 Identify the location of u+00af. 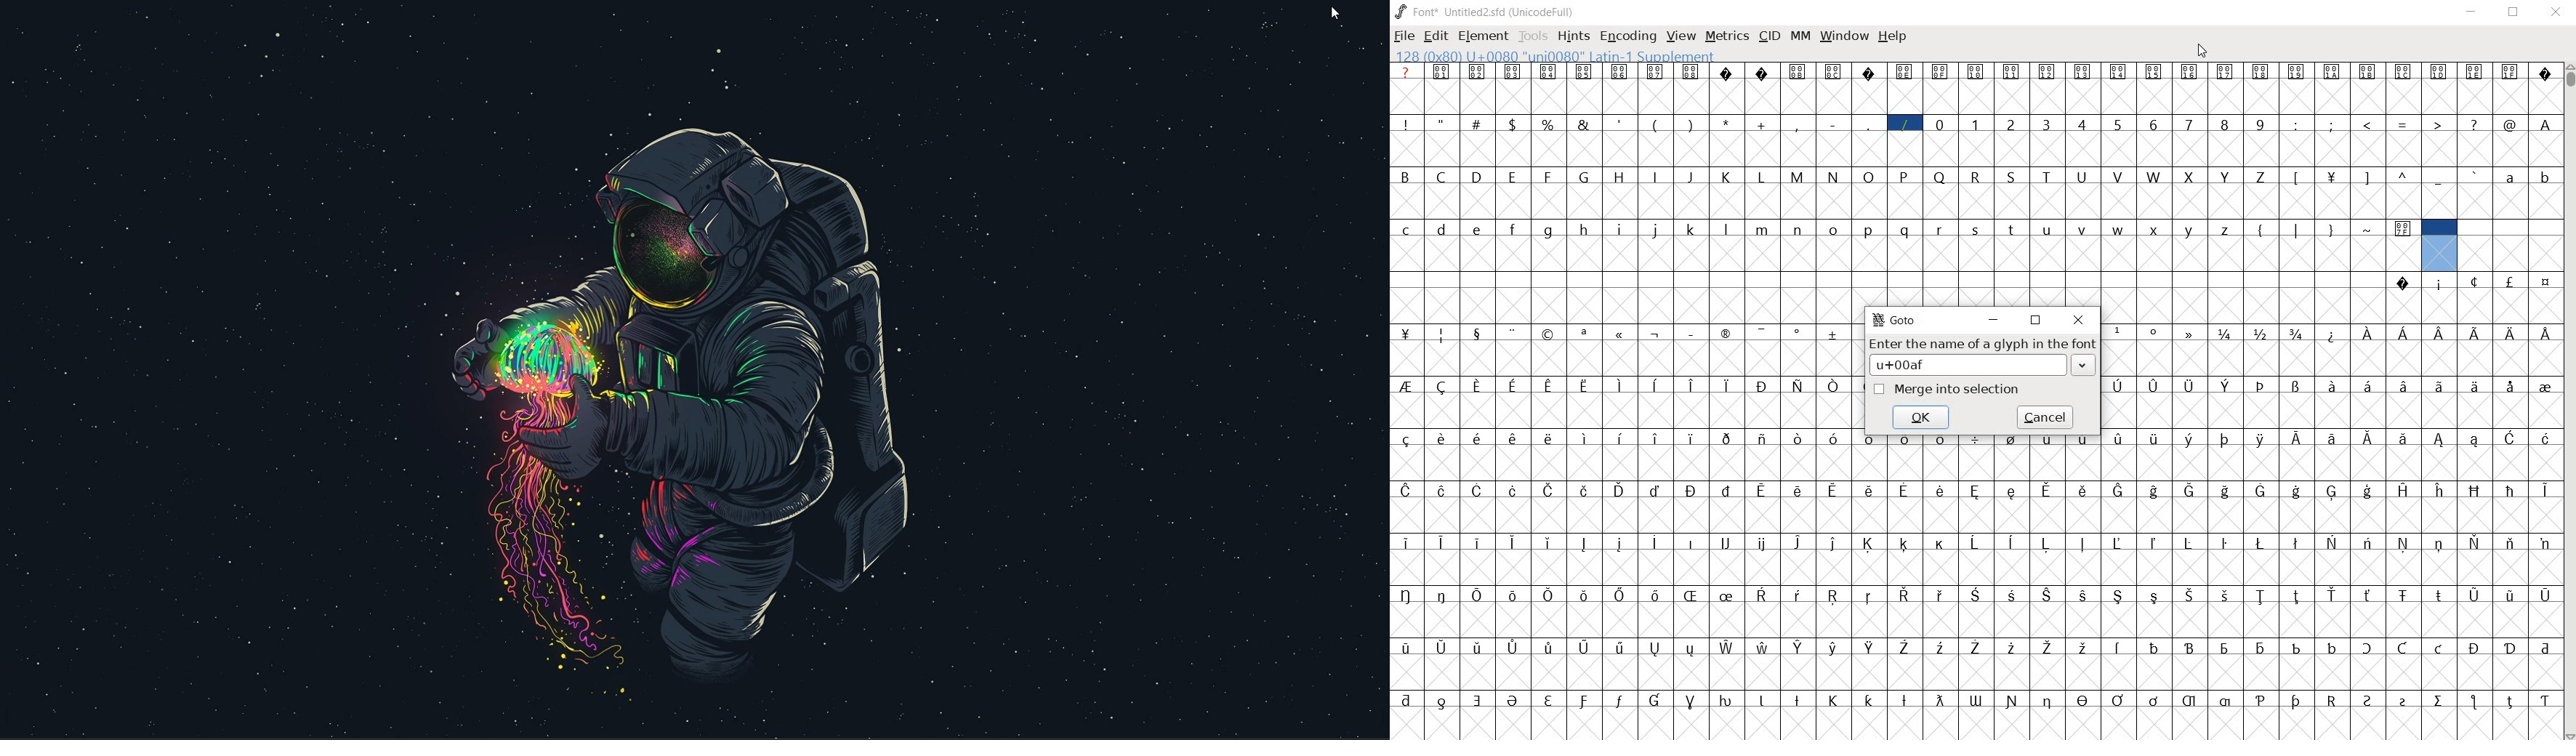
(1964, 366).